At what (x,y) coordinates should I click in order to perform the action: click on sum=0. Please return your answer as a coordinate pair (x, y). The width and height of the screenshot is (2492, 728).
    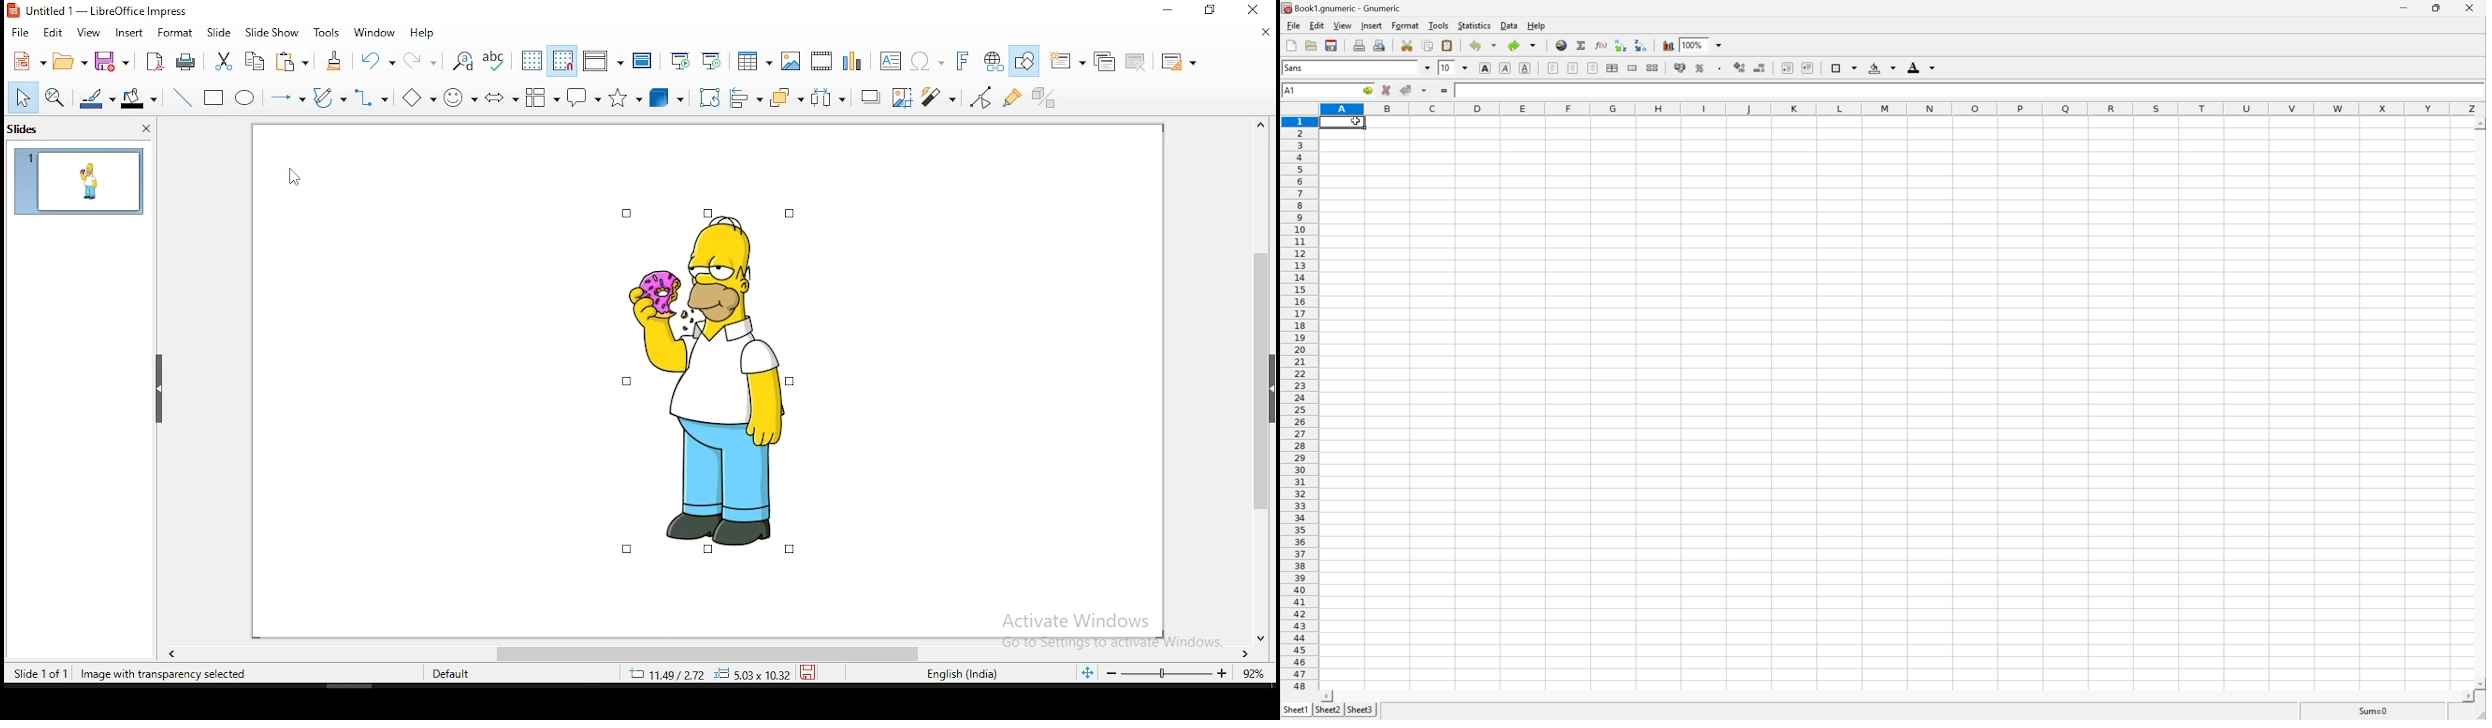
    Looking at the image, I should click on (2377, 711).